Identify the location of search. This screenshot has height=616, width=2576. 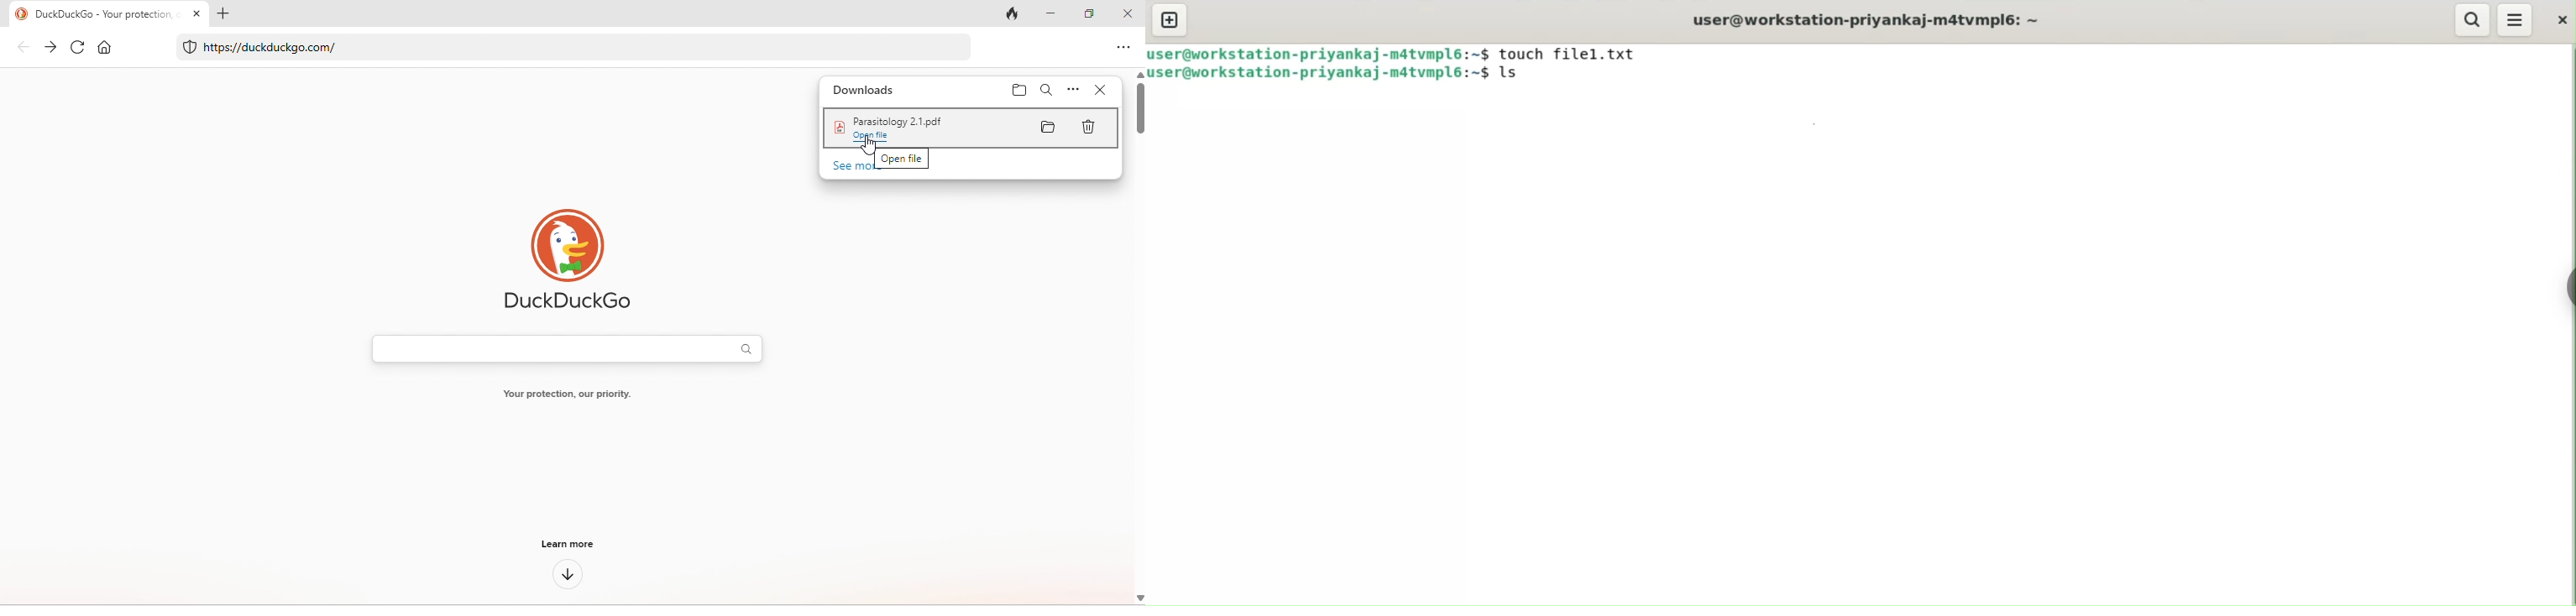
(2475, 20).